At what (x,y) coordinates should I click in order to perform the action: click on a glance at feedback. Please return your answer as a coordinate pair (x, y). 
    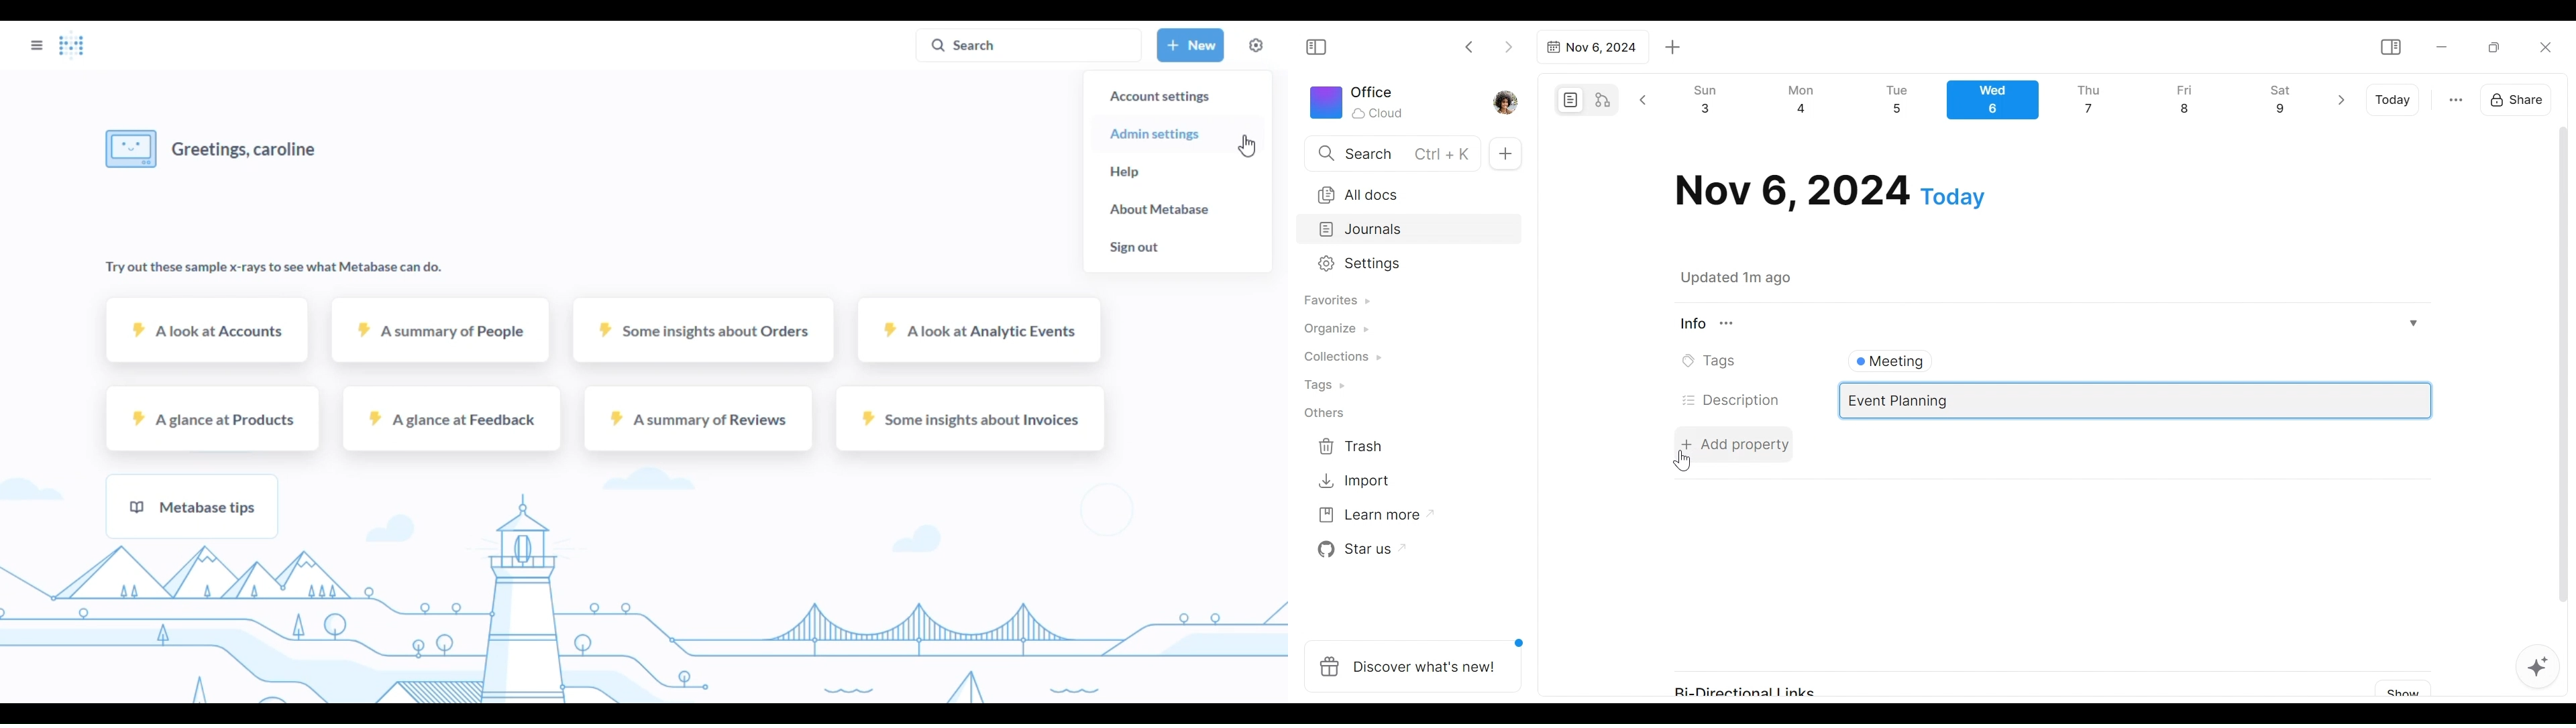
    Looking at the image, I should click on (449, 419).